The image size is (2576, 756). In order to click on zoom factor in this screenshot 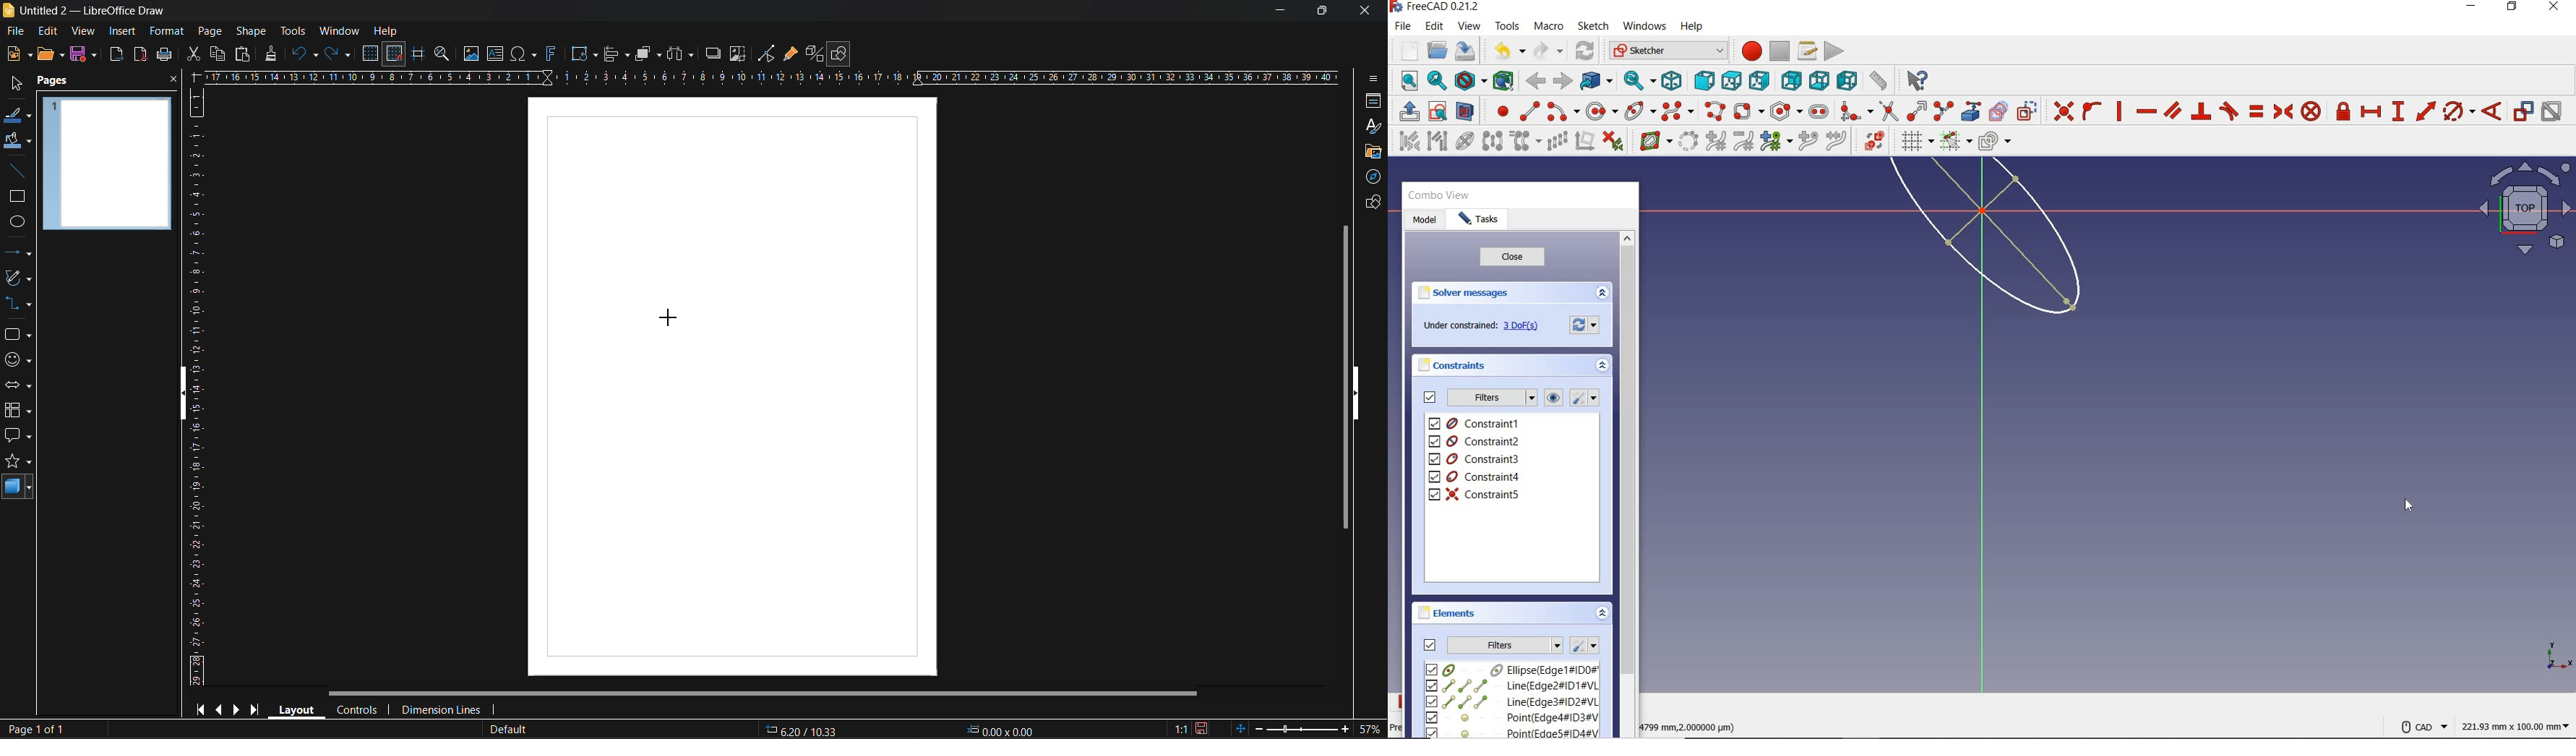, I will do `click(1371, 727)`.